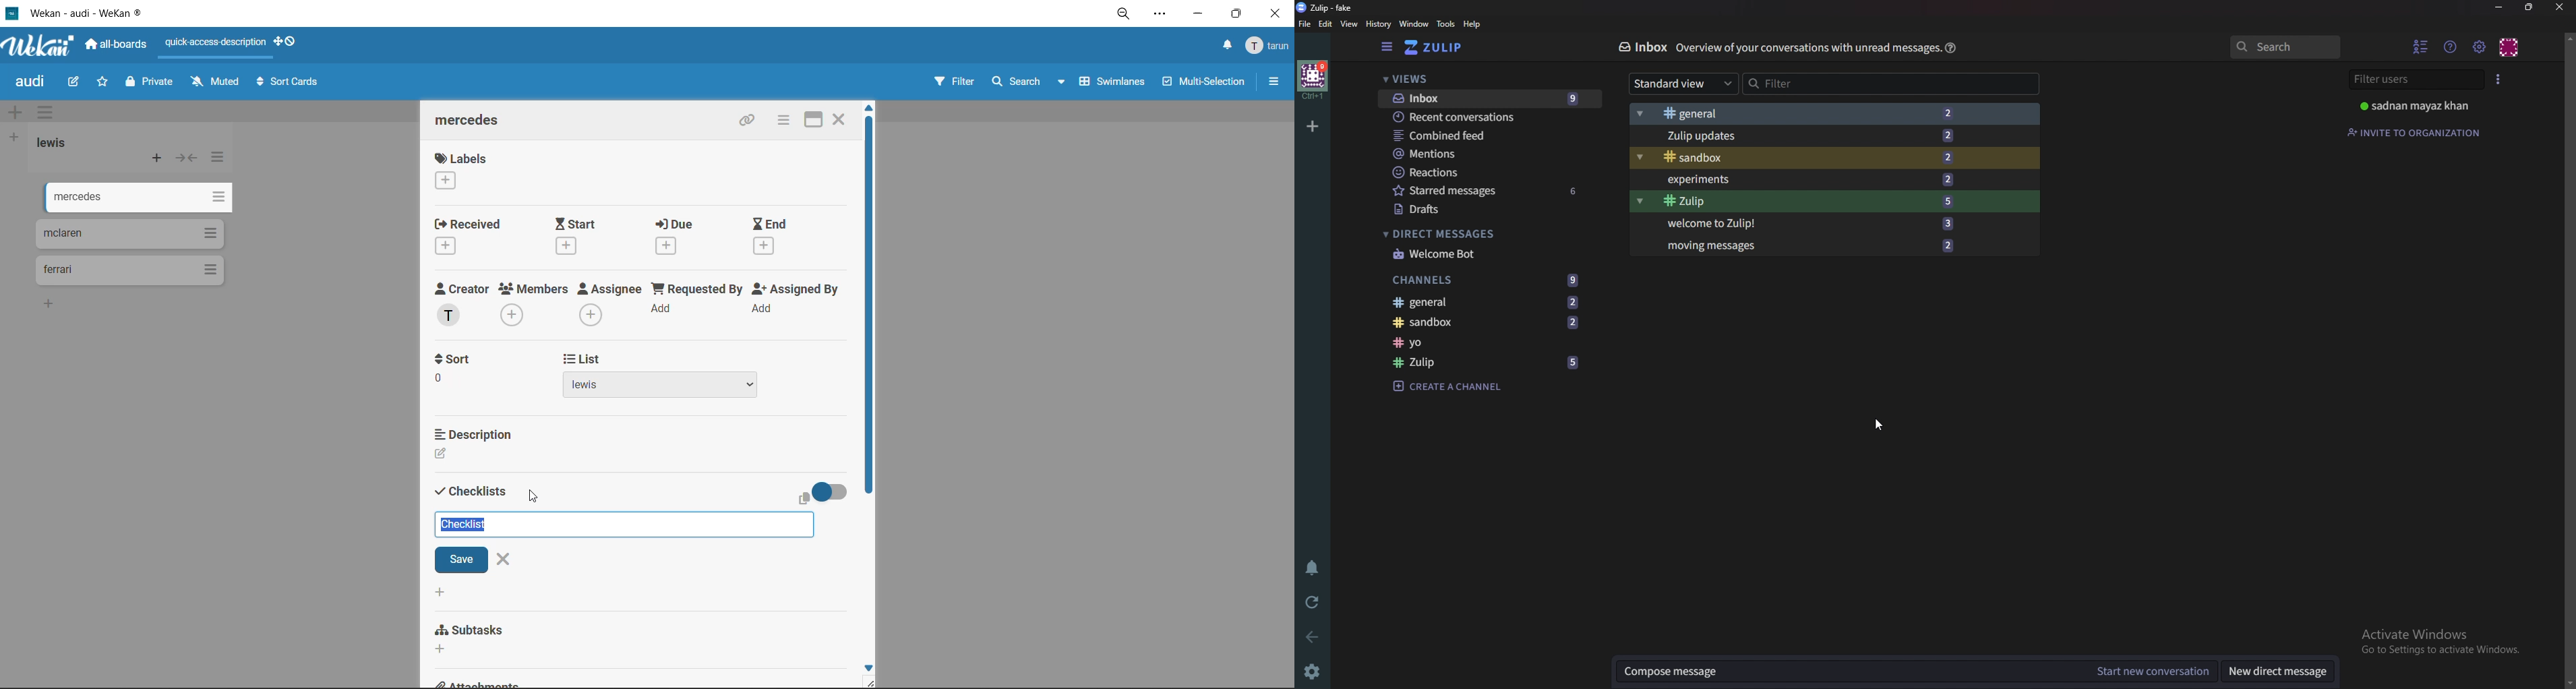 This screenshot has height=700, width=2576. What do you see at coordinates (1489, 363) in the screenshot?
I see `Zulip` at bounding box center [1489, 363].